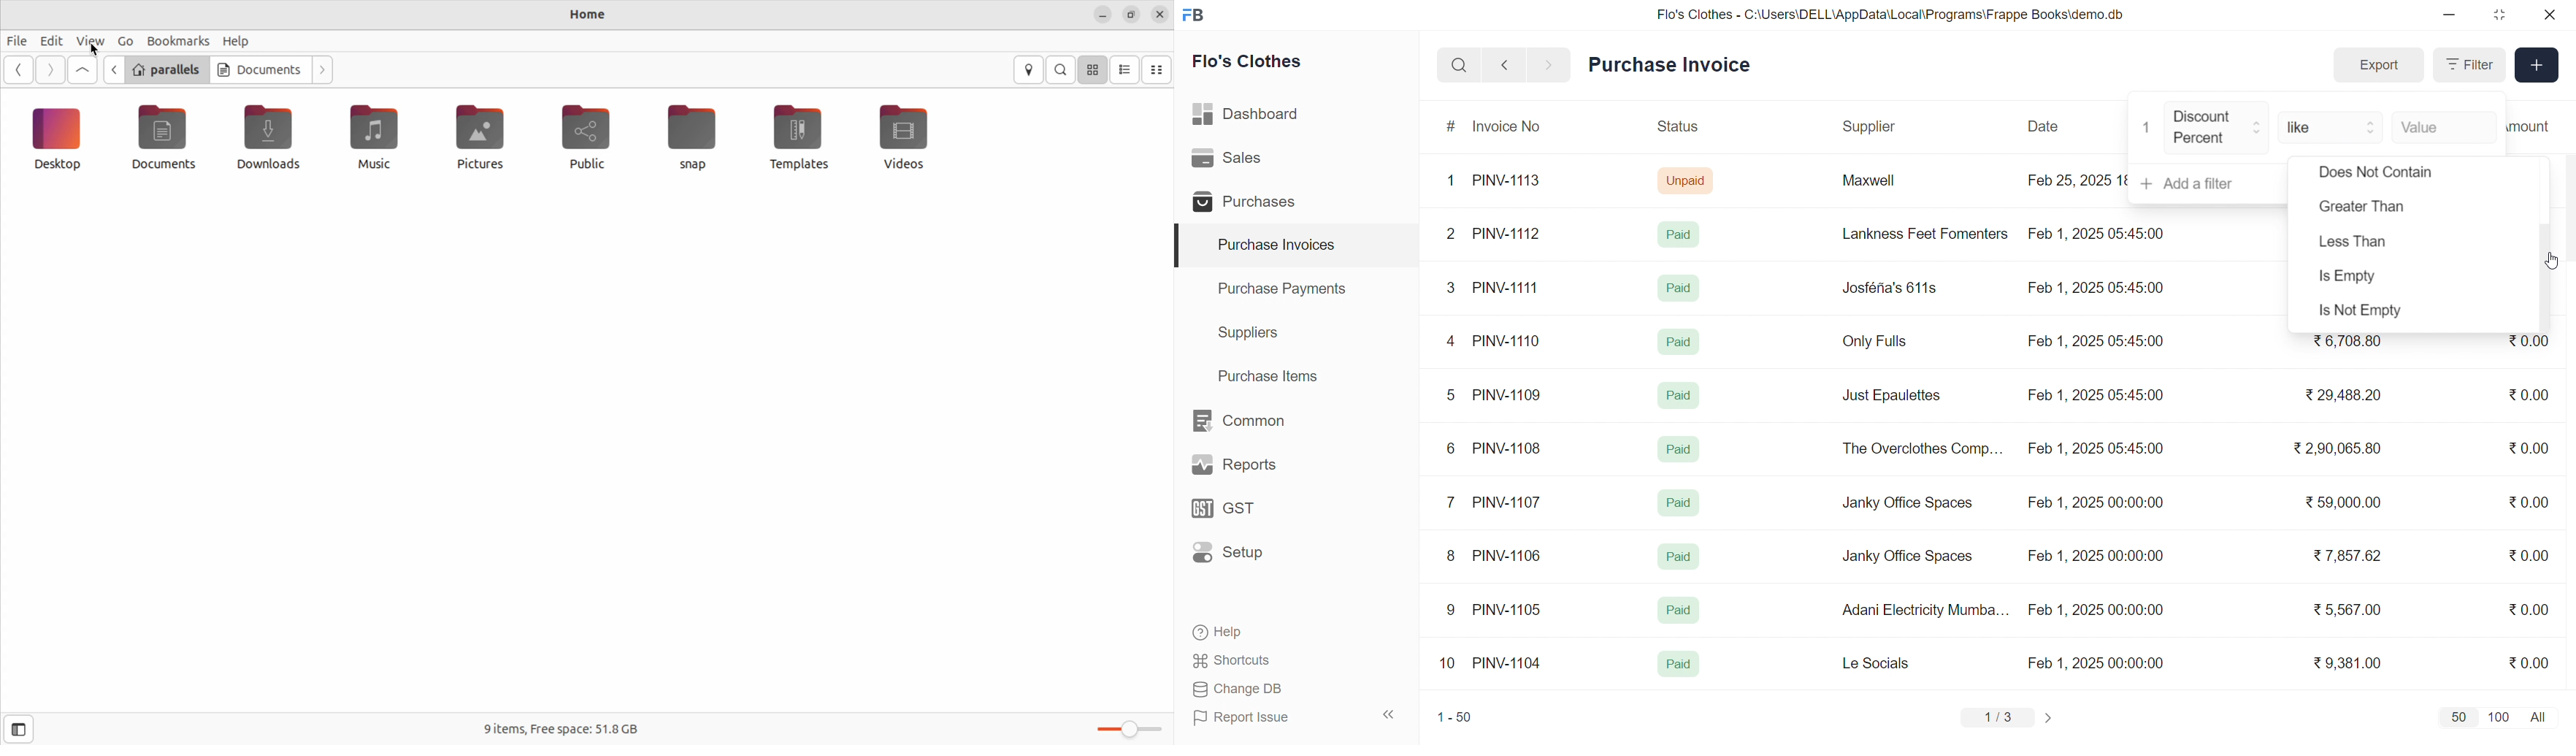 The width and height of the screenshot is (2576, 756). I want to click on 1/3, so click(1998, 719).